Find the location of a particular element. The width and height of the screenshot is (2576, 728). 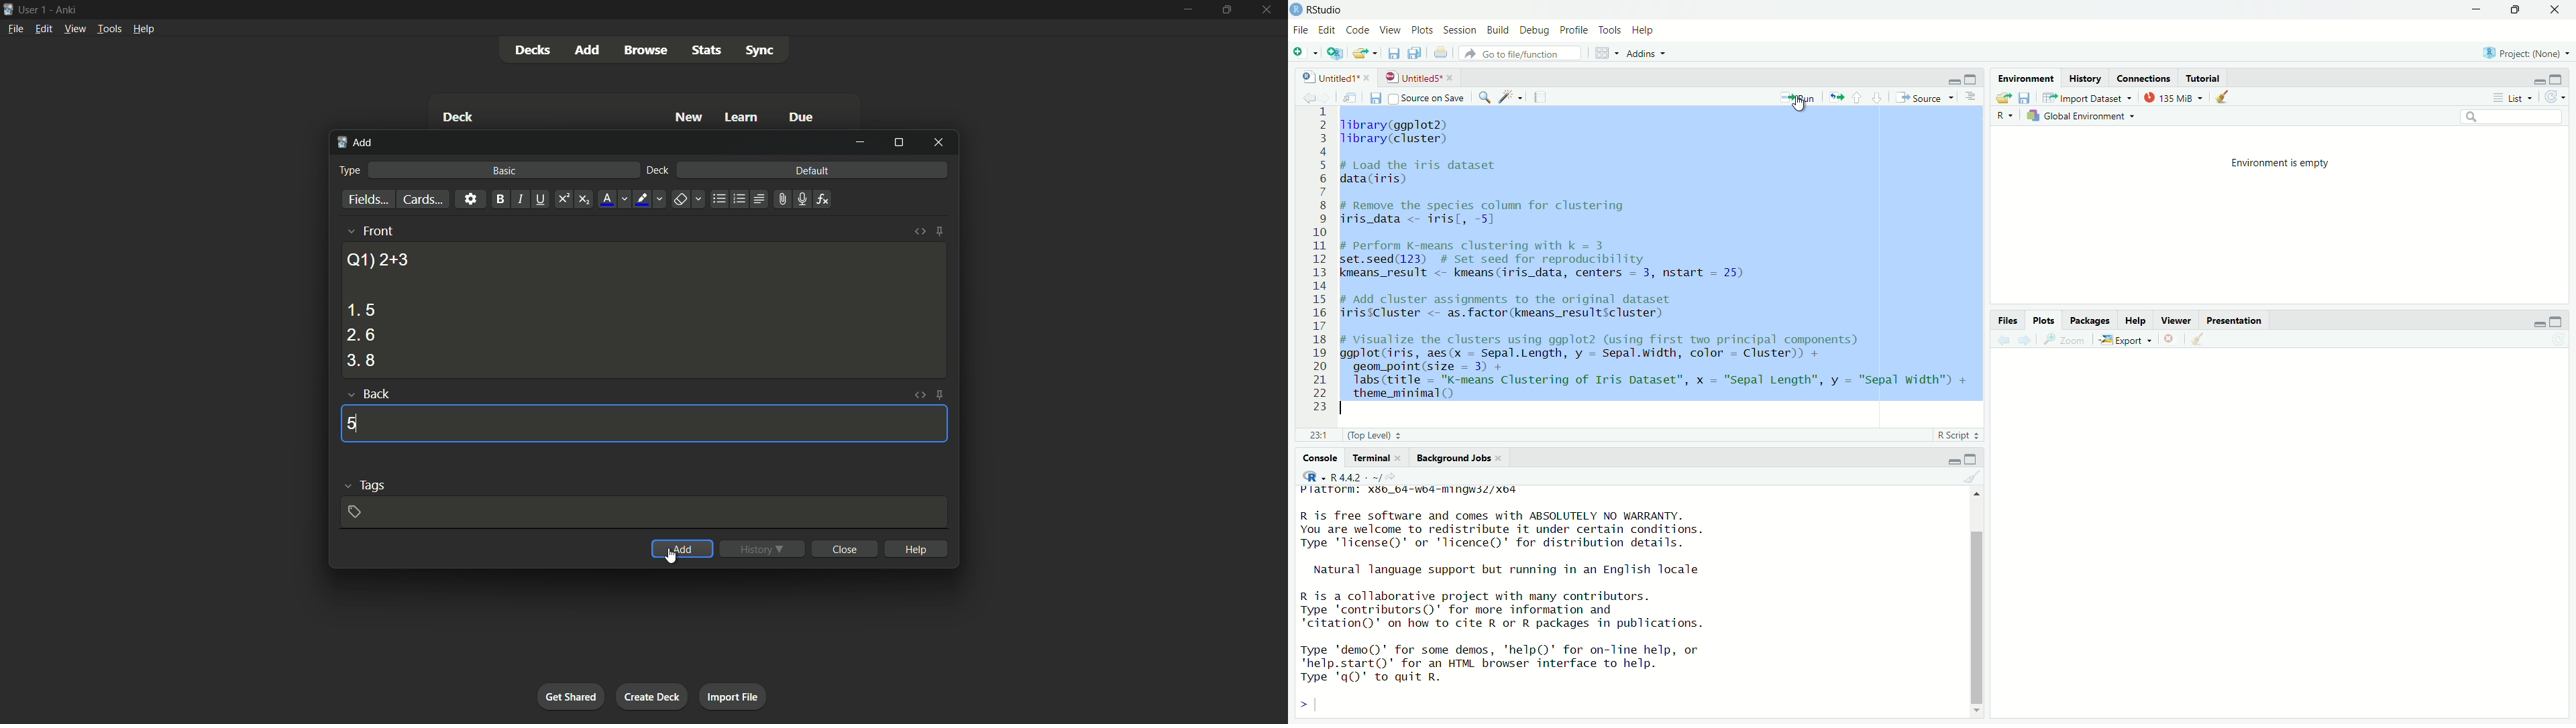

re-run the previous code region is located at coordinates (1835, 96).